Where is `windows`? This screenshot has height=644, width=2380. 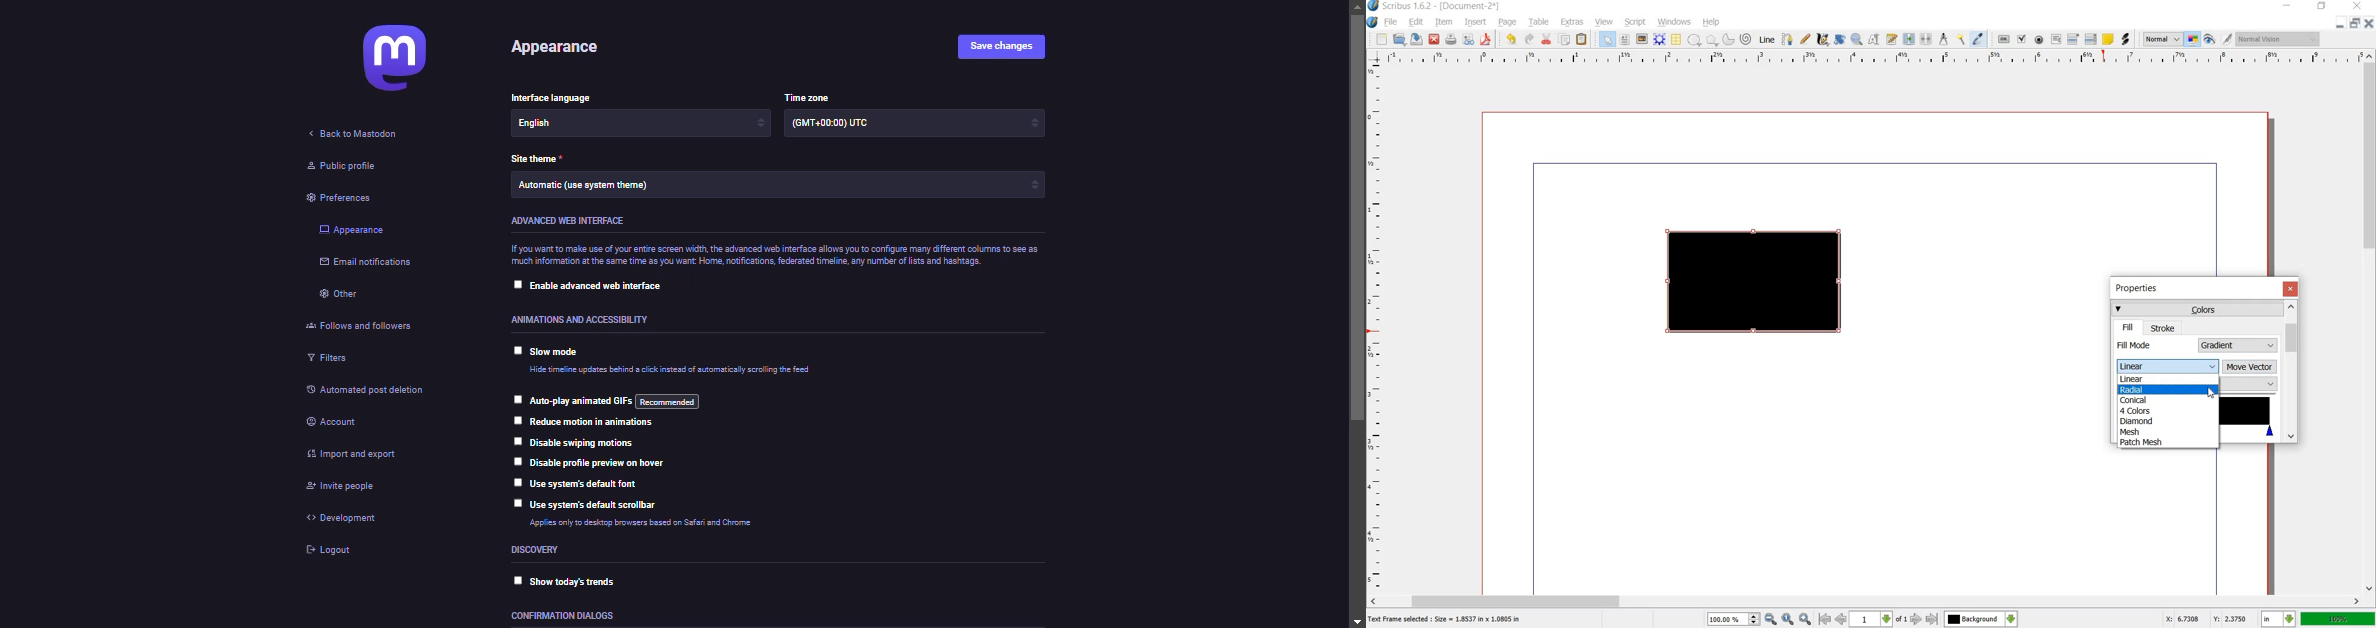 windows is located at coordinates (1674, 22).